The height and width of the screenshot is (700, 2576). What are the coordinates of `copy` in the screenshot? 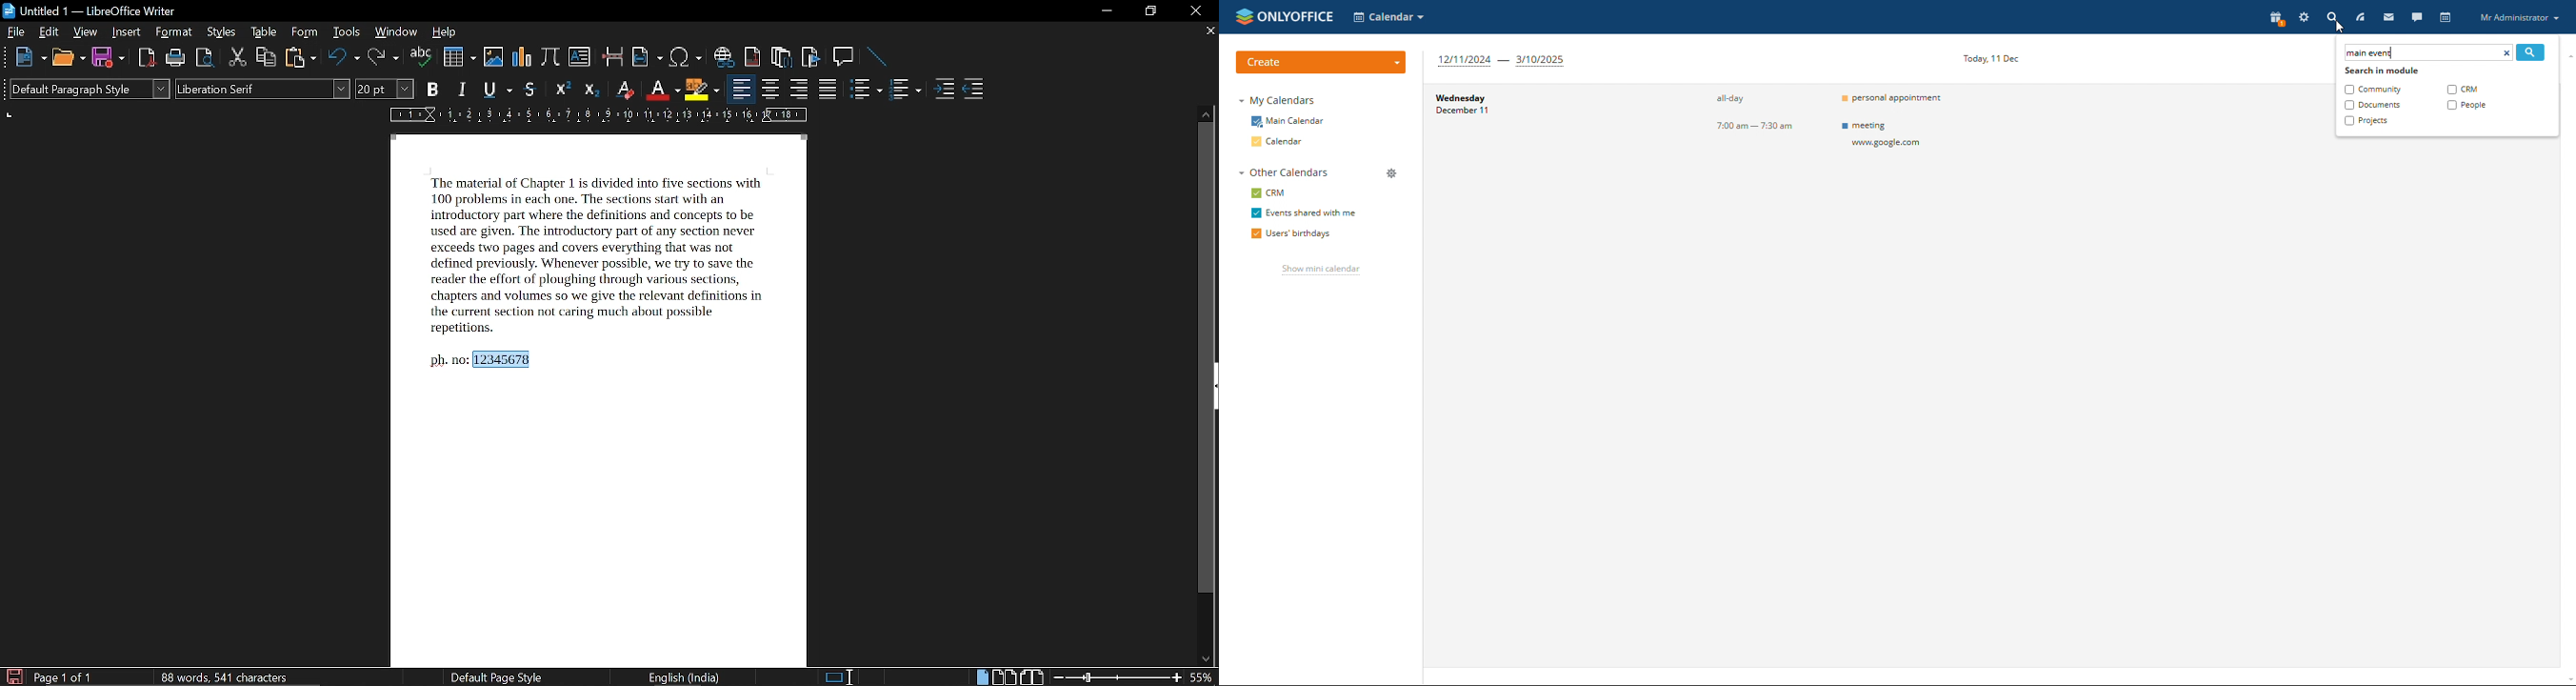 It's located at (267, 58).